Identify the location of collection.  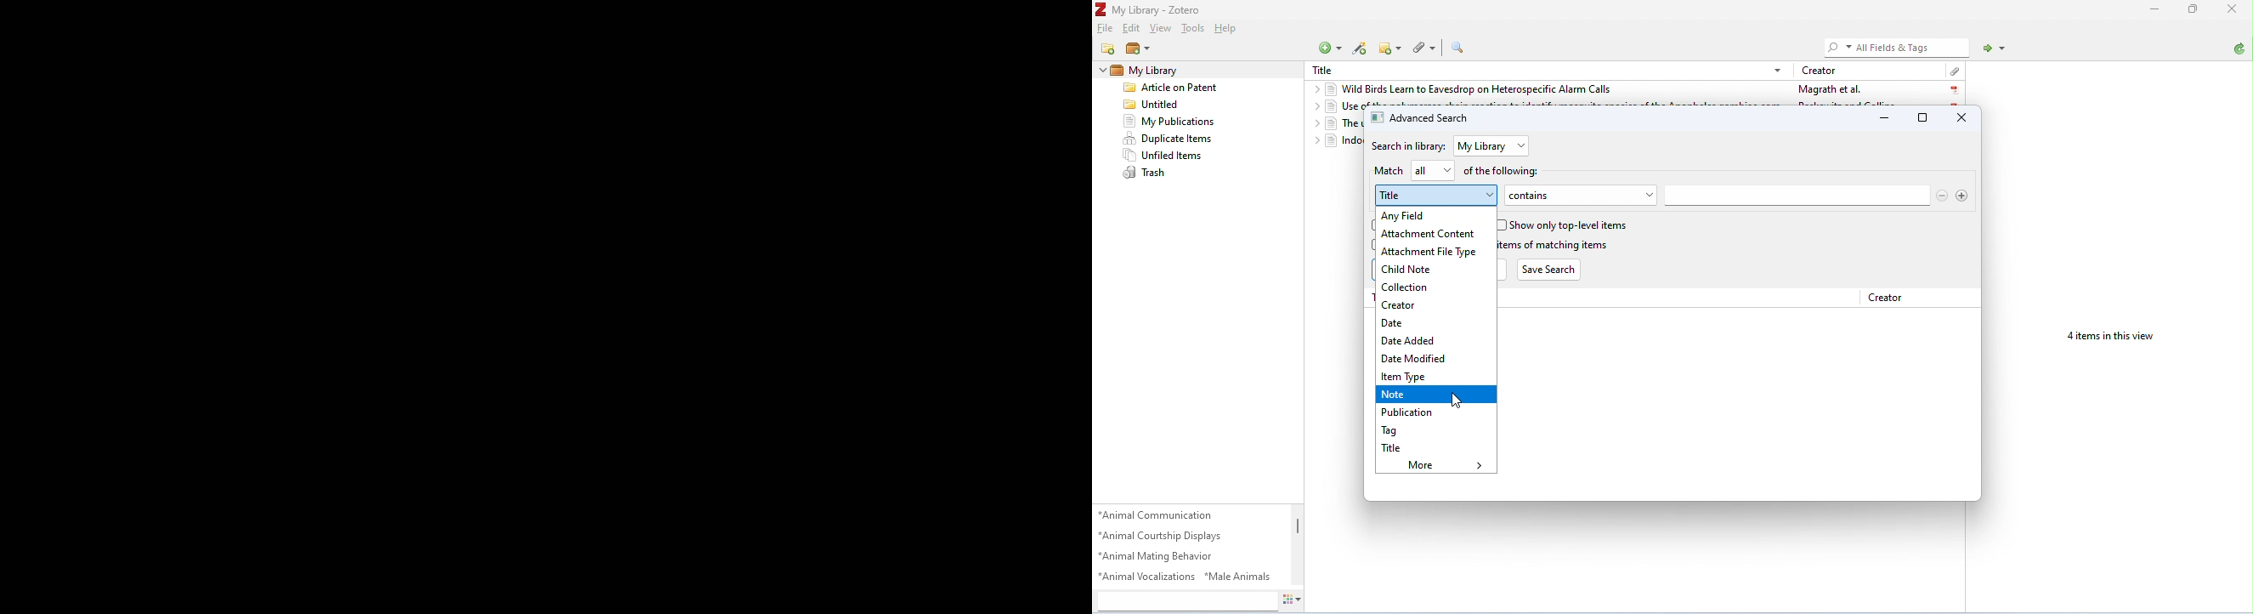
(1409, 287).